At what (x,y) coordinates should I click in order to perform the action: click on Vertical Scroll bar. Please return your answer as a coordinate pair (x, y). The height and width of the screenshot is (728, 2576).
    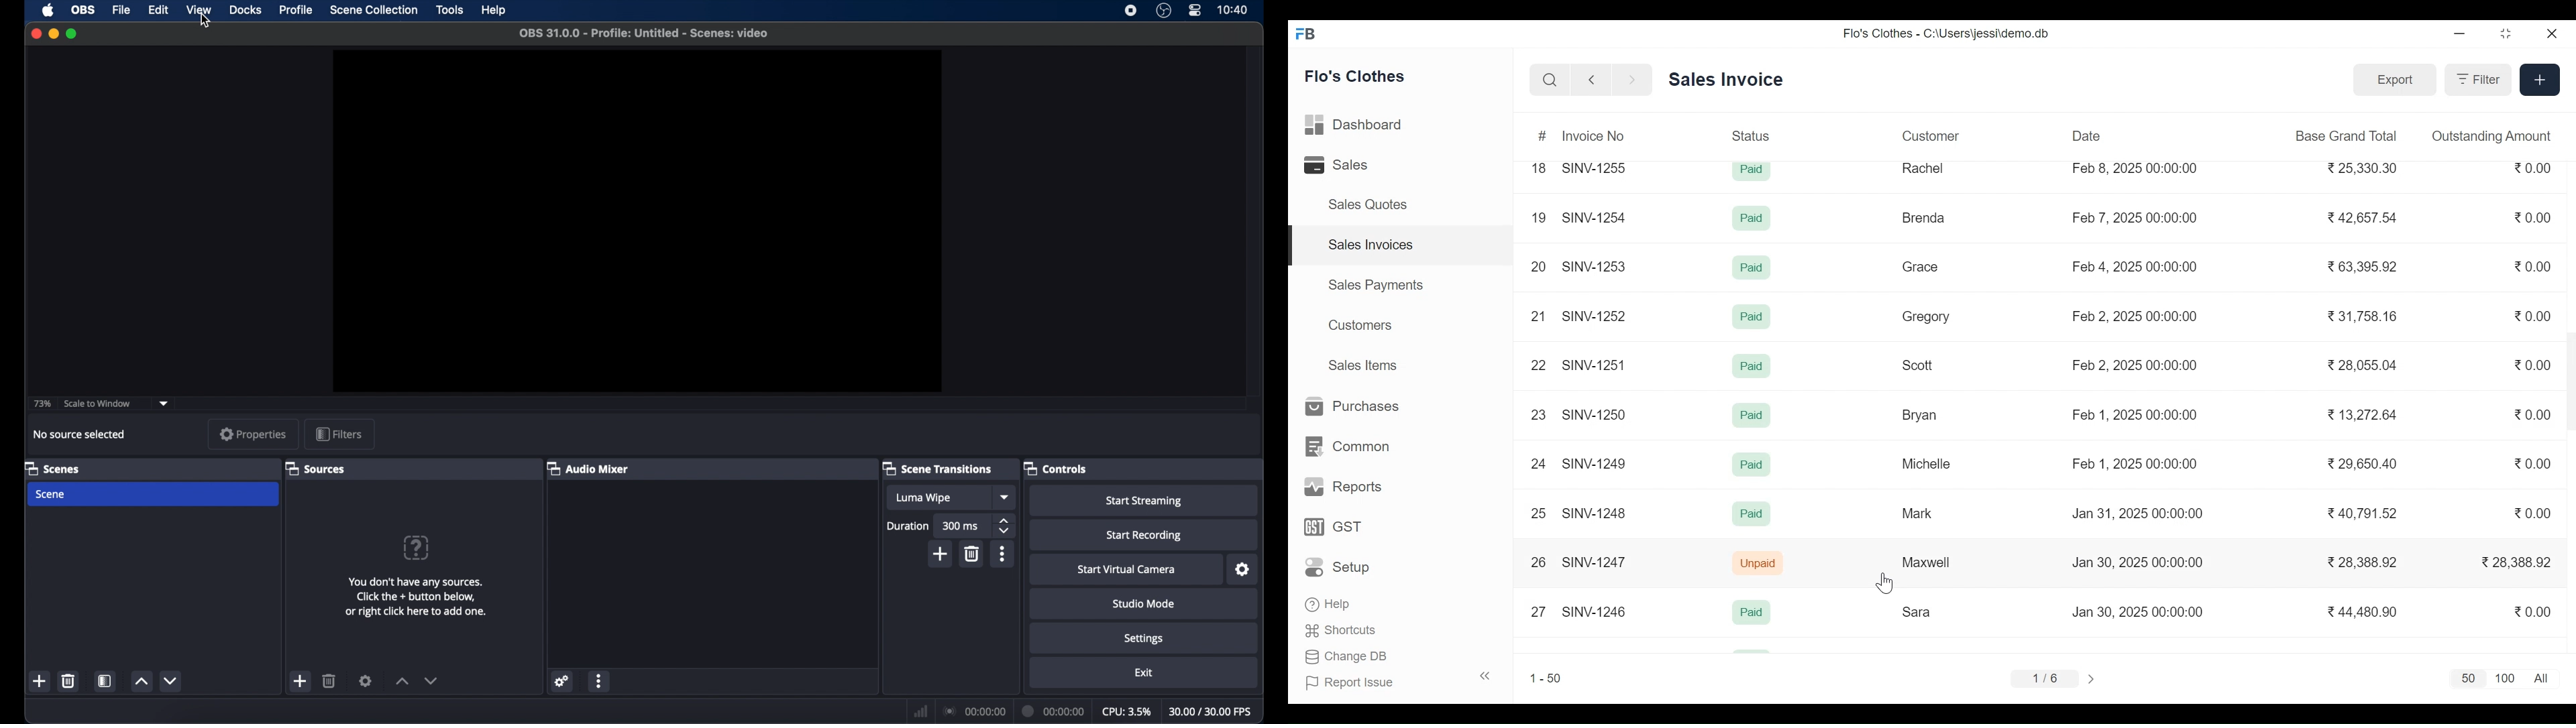
    Looking at the image, I should click on (2568, 379).